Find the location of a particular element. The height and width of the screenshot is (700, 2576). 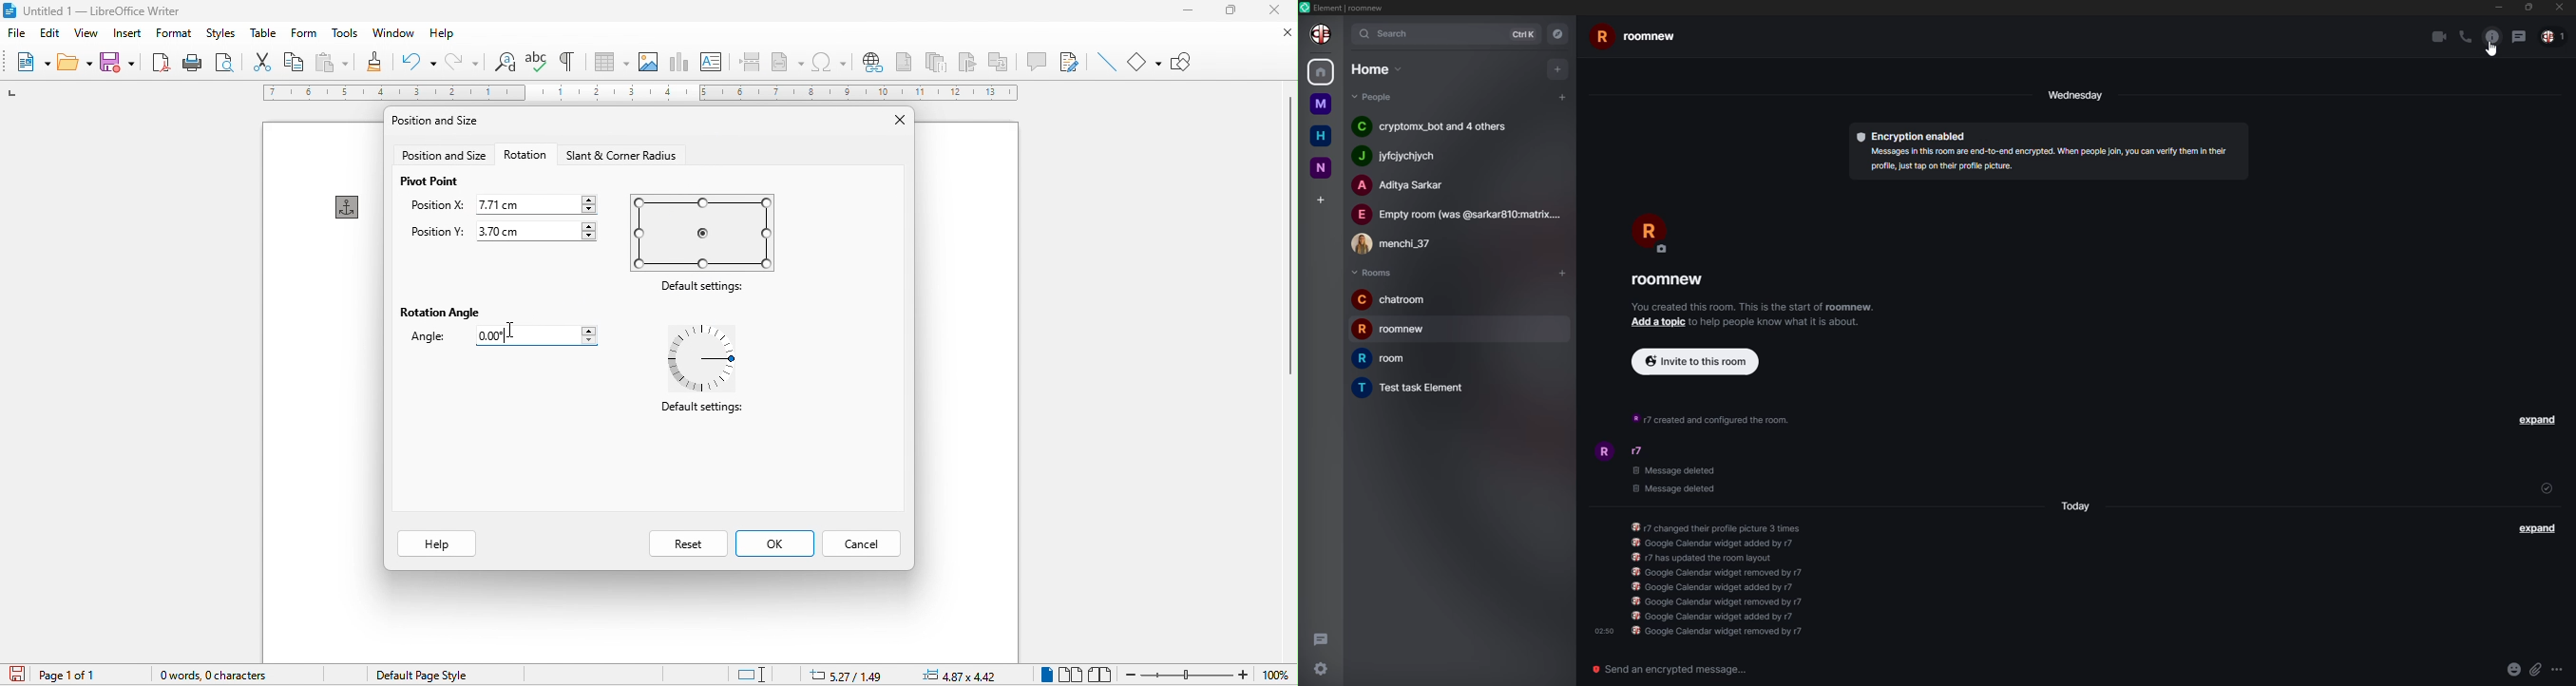

day is located at coordinates (2075, 508).